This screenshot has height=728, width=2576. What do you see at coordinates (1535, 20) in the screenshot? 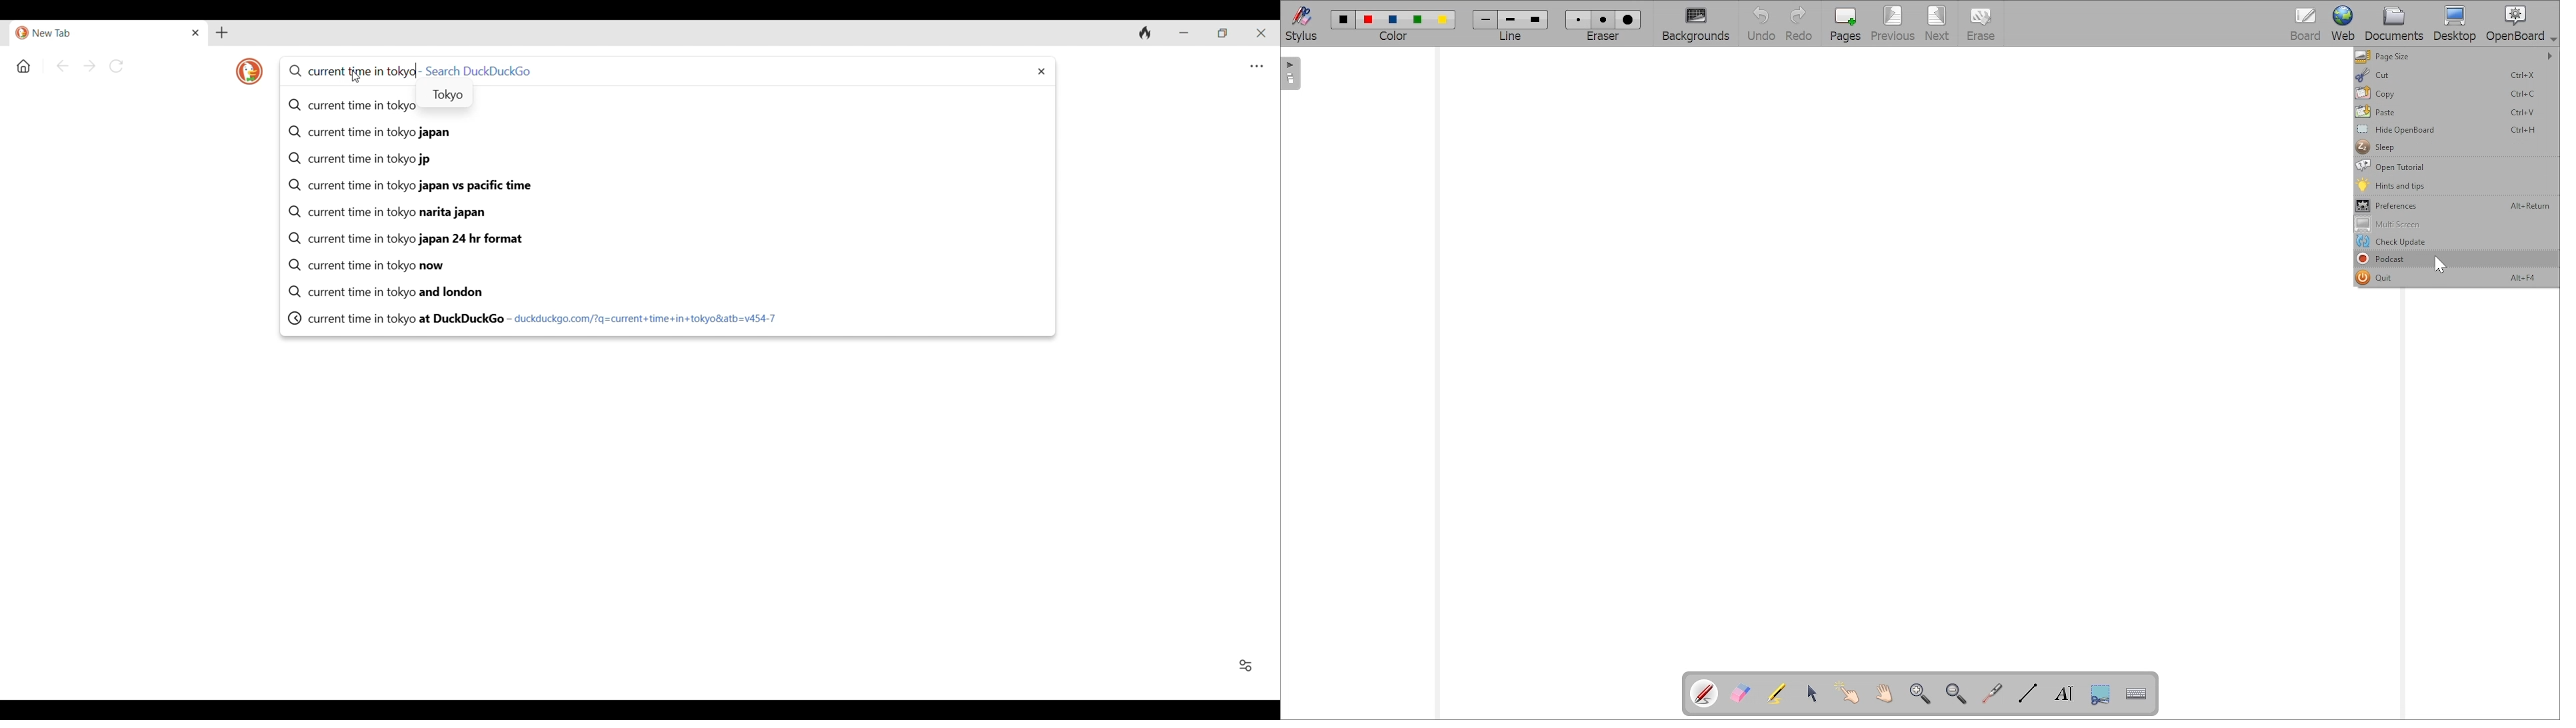
I see `line3` at bounding box center [1535, 20].